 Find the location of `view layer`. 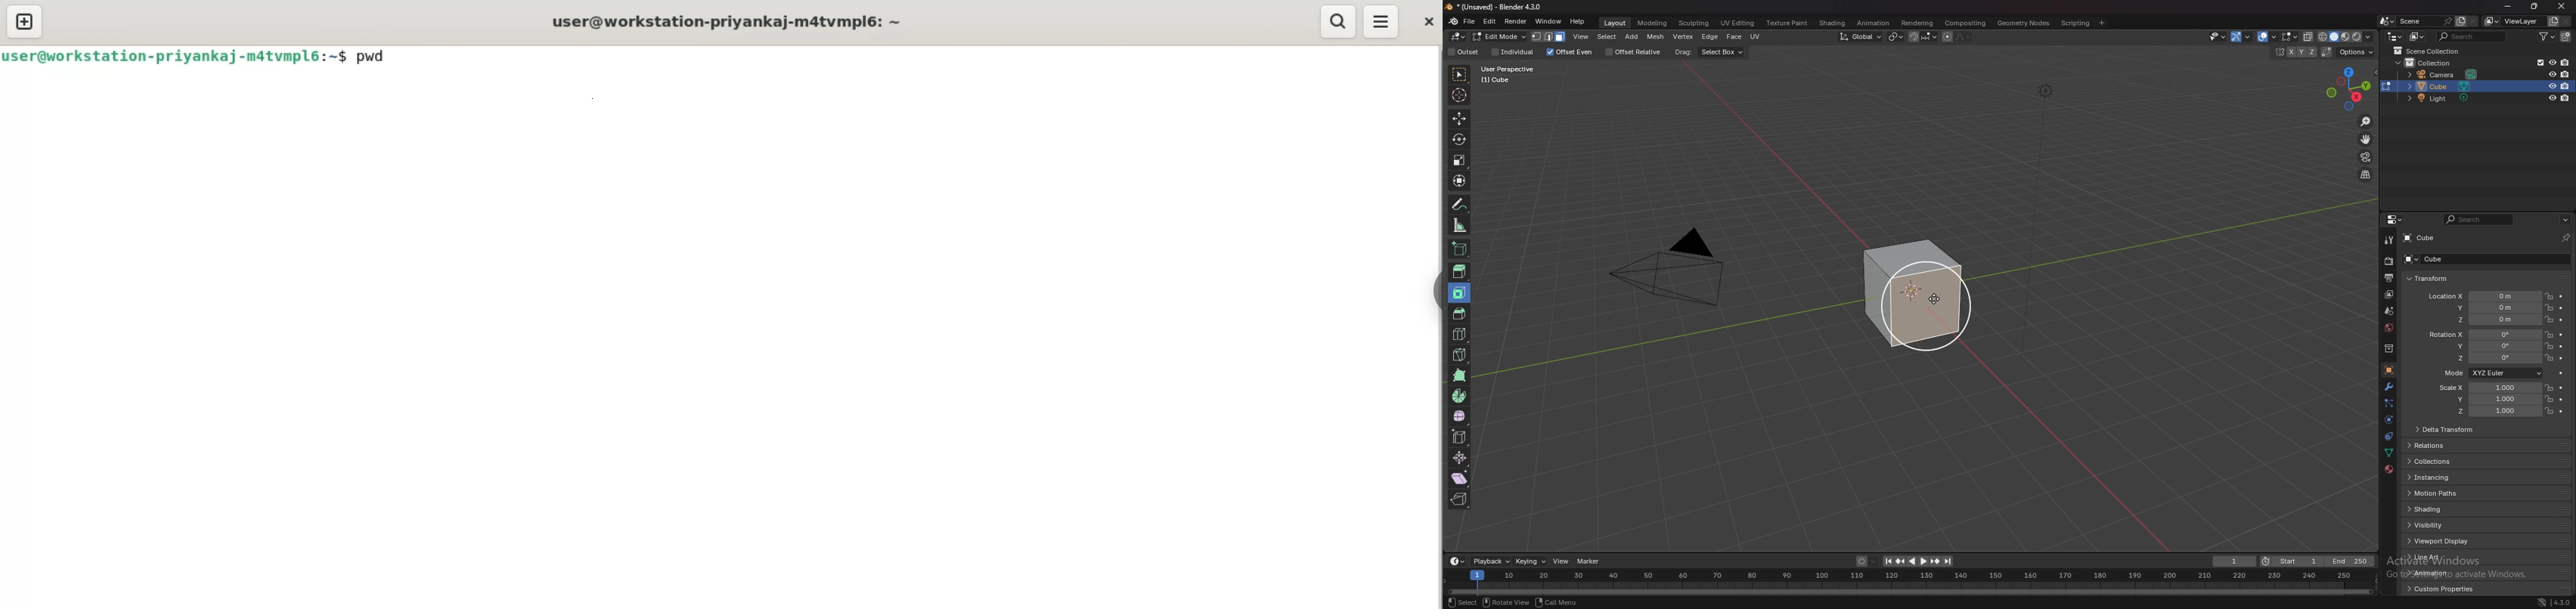

view layer is located at coordinates (2511, 21).